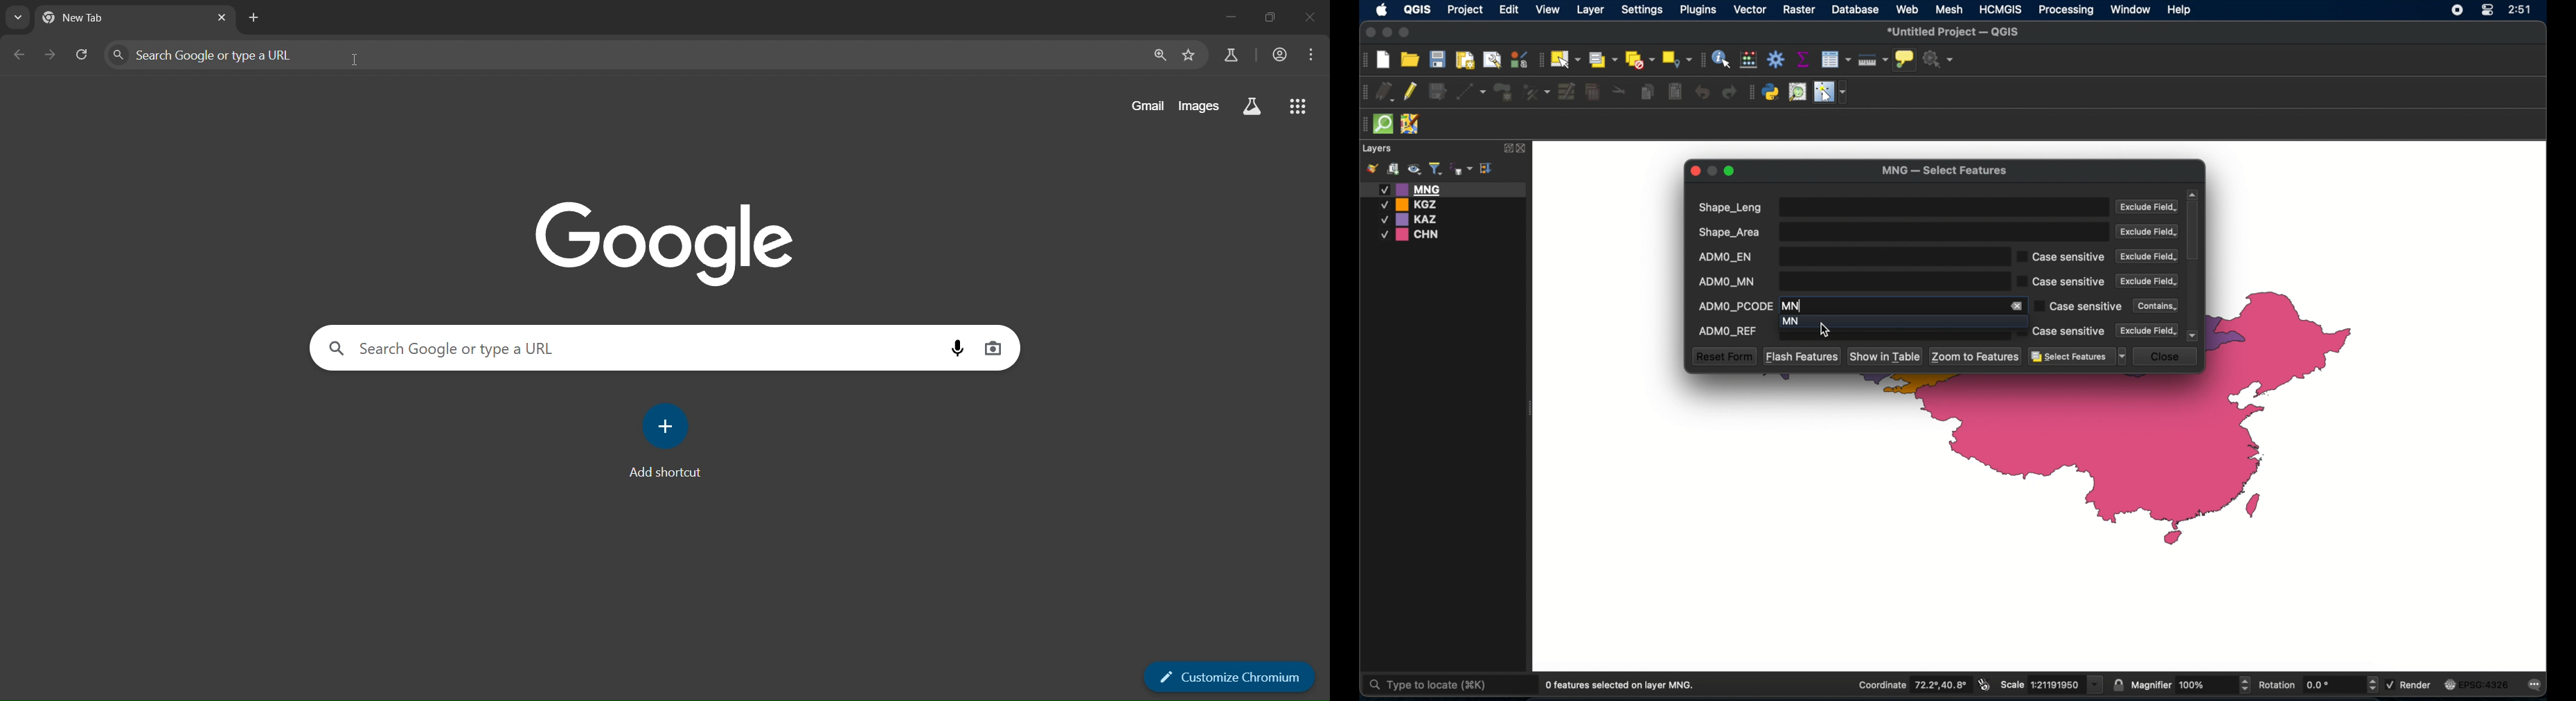 This screenshot has width=2576, height=728. What do you see at coordinates (1466, 10) in the screenshot?
I see `project` at bounding box center [1466, 10].